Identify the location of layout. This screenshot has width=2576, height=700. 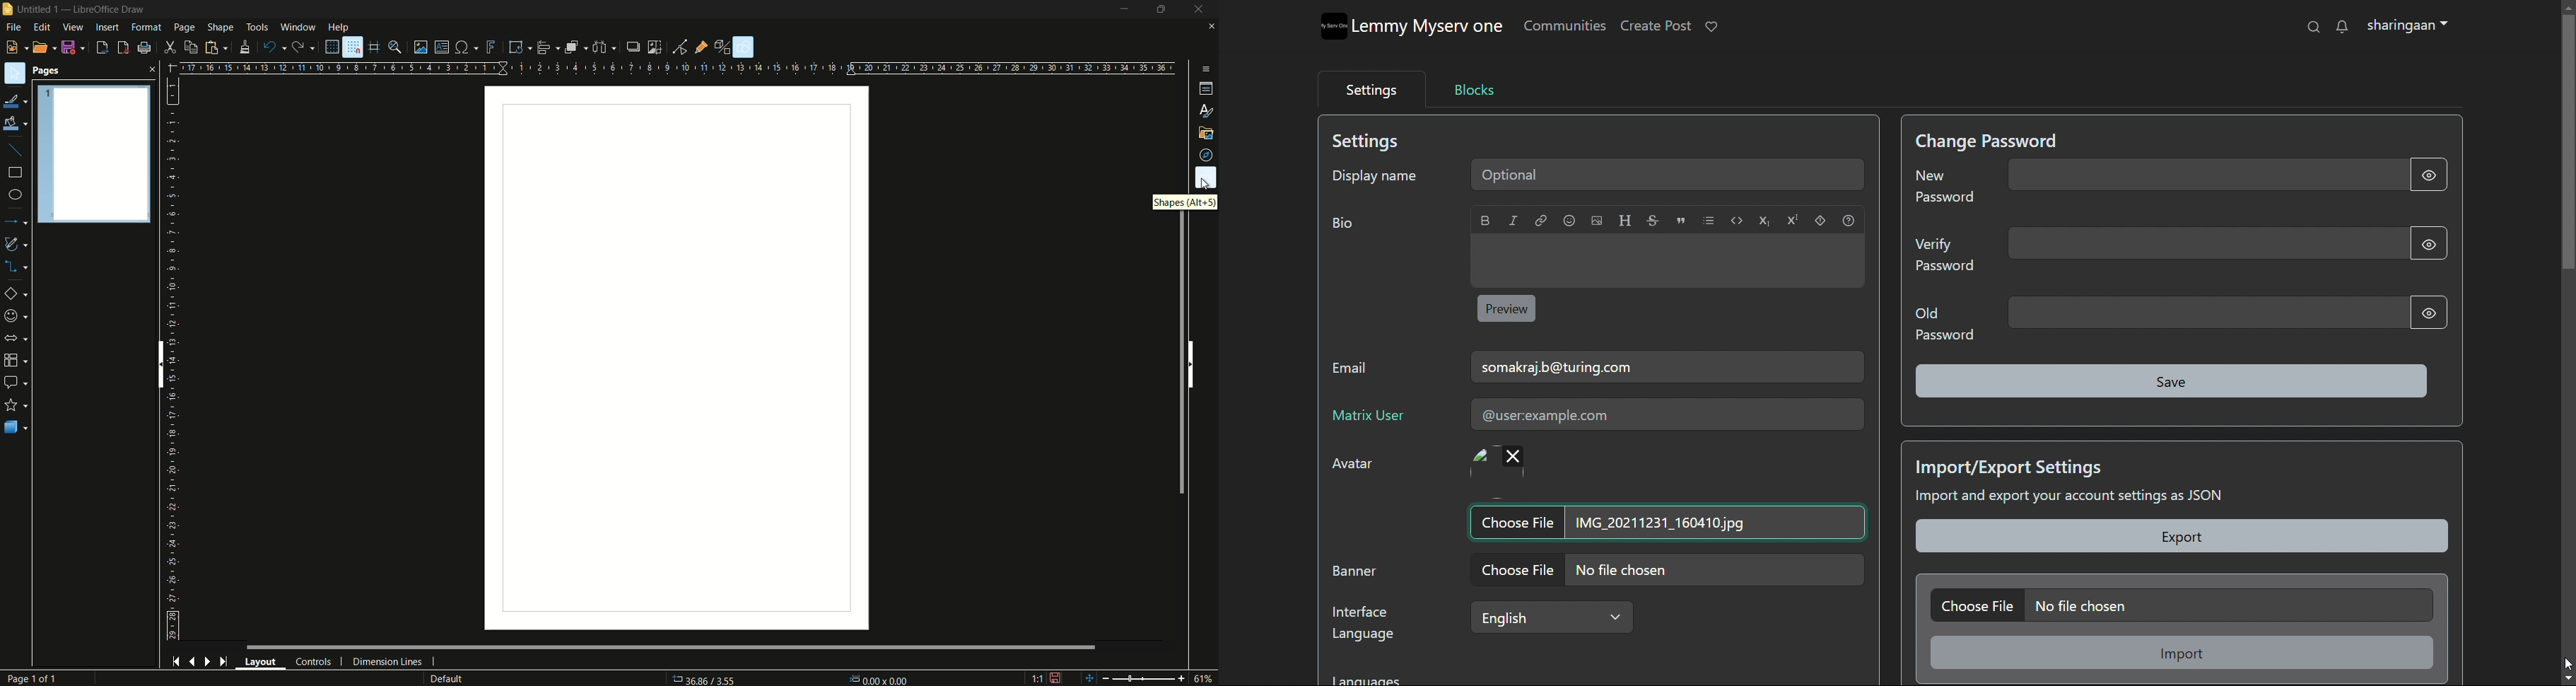
(261, 661).